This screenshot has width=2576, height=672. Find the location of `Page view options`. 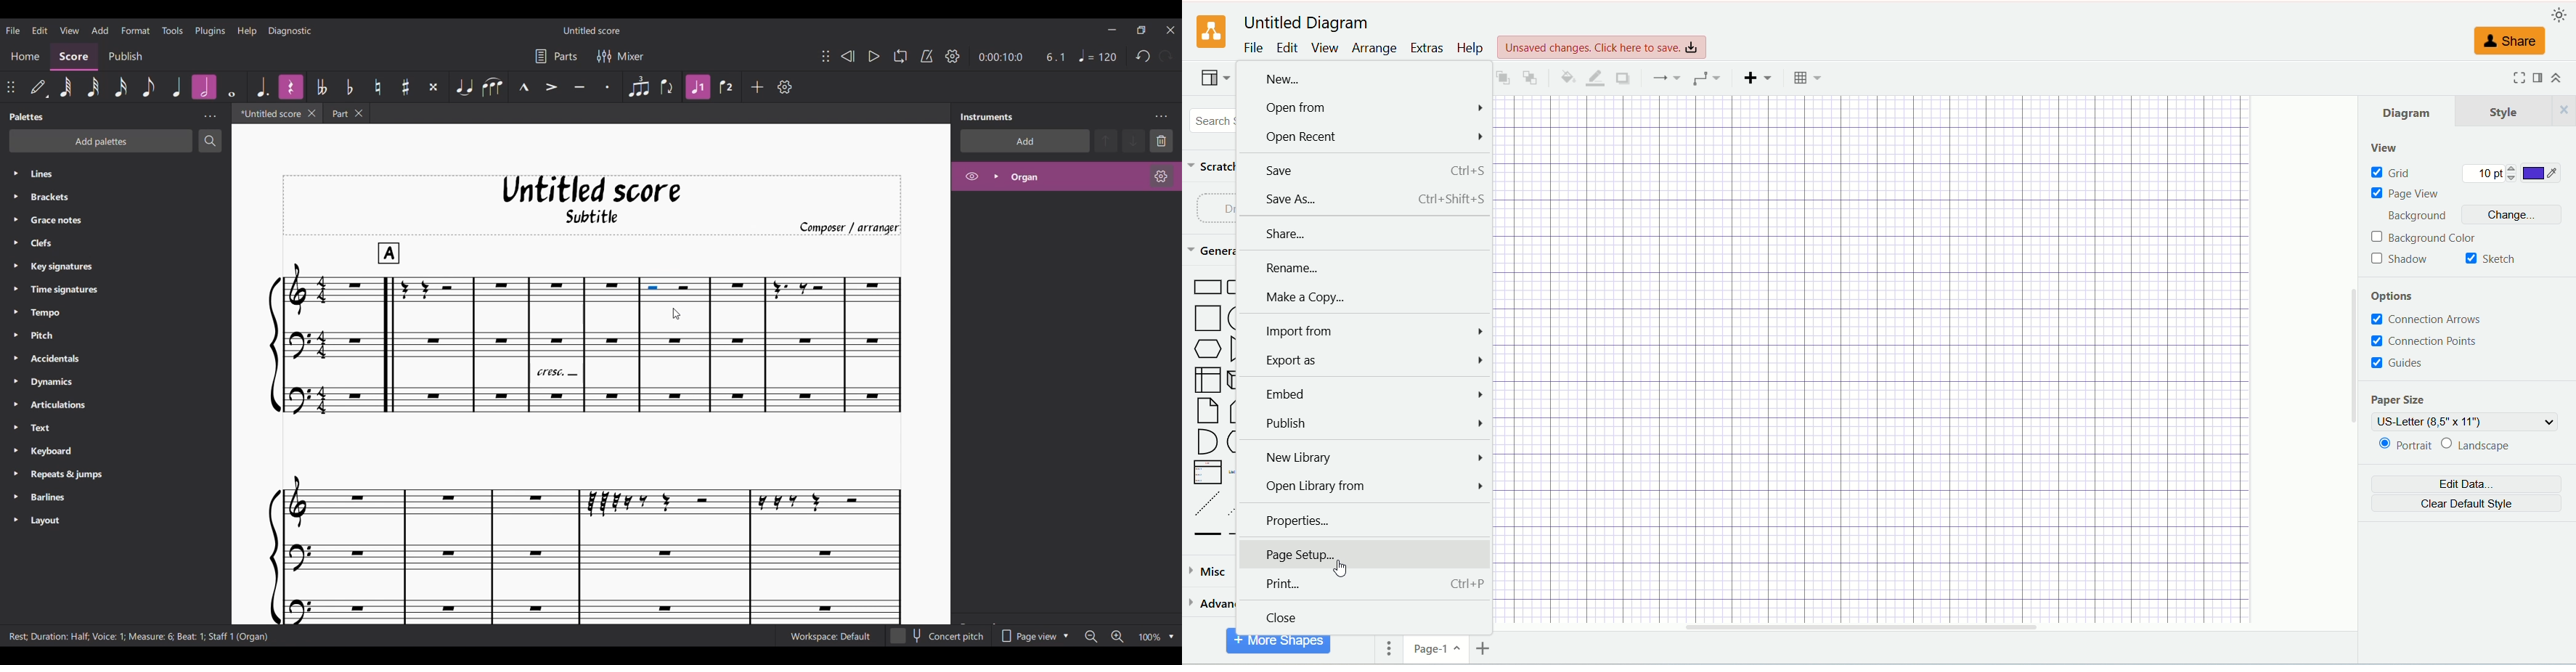

Page view options is located at coordinates (1033, 636).